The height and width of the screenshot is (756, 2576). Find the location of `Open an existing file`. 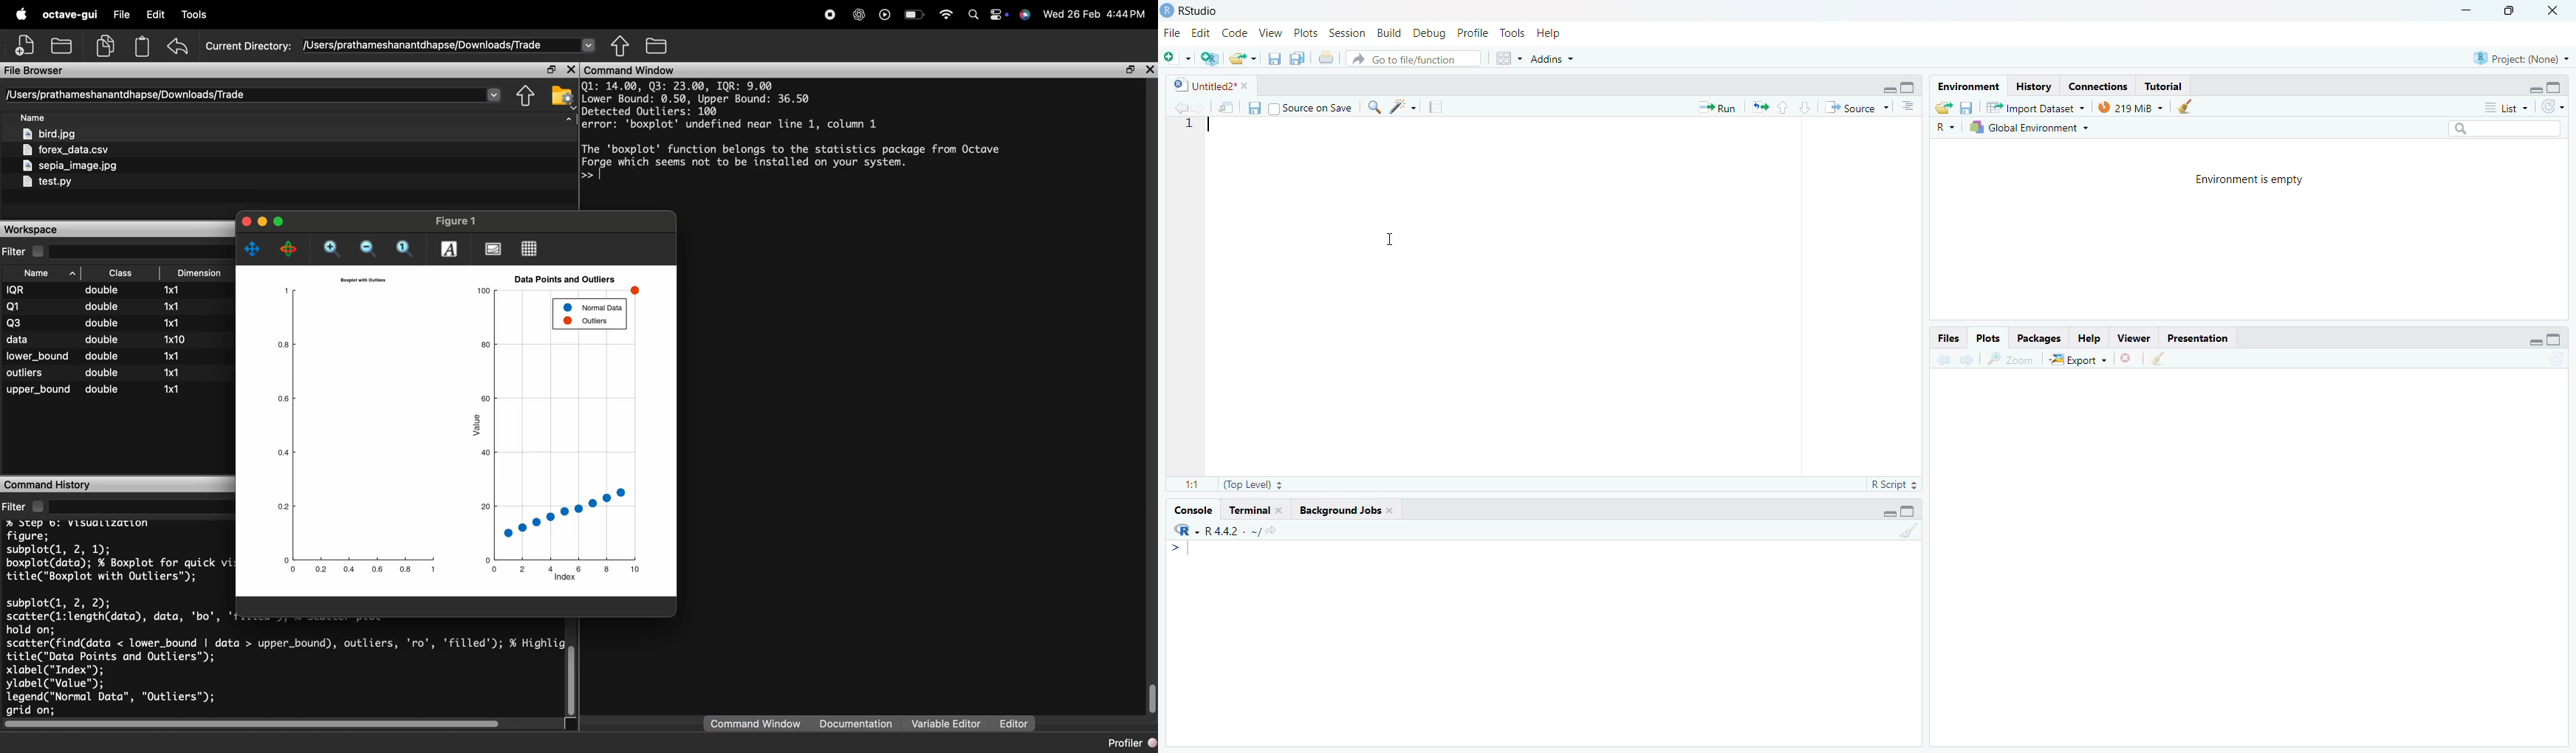

Open an existing file is located at coordinates (1242, 58).